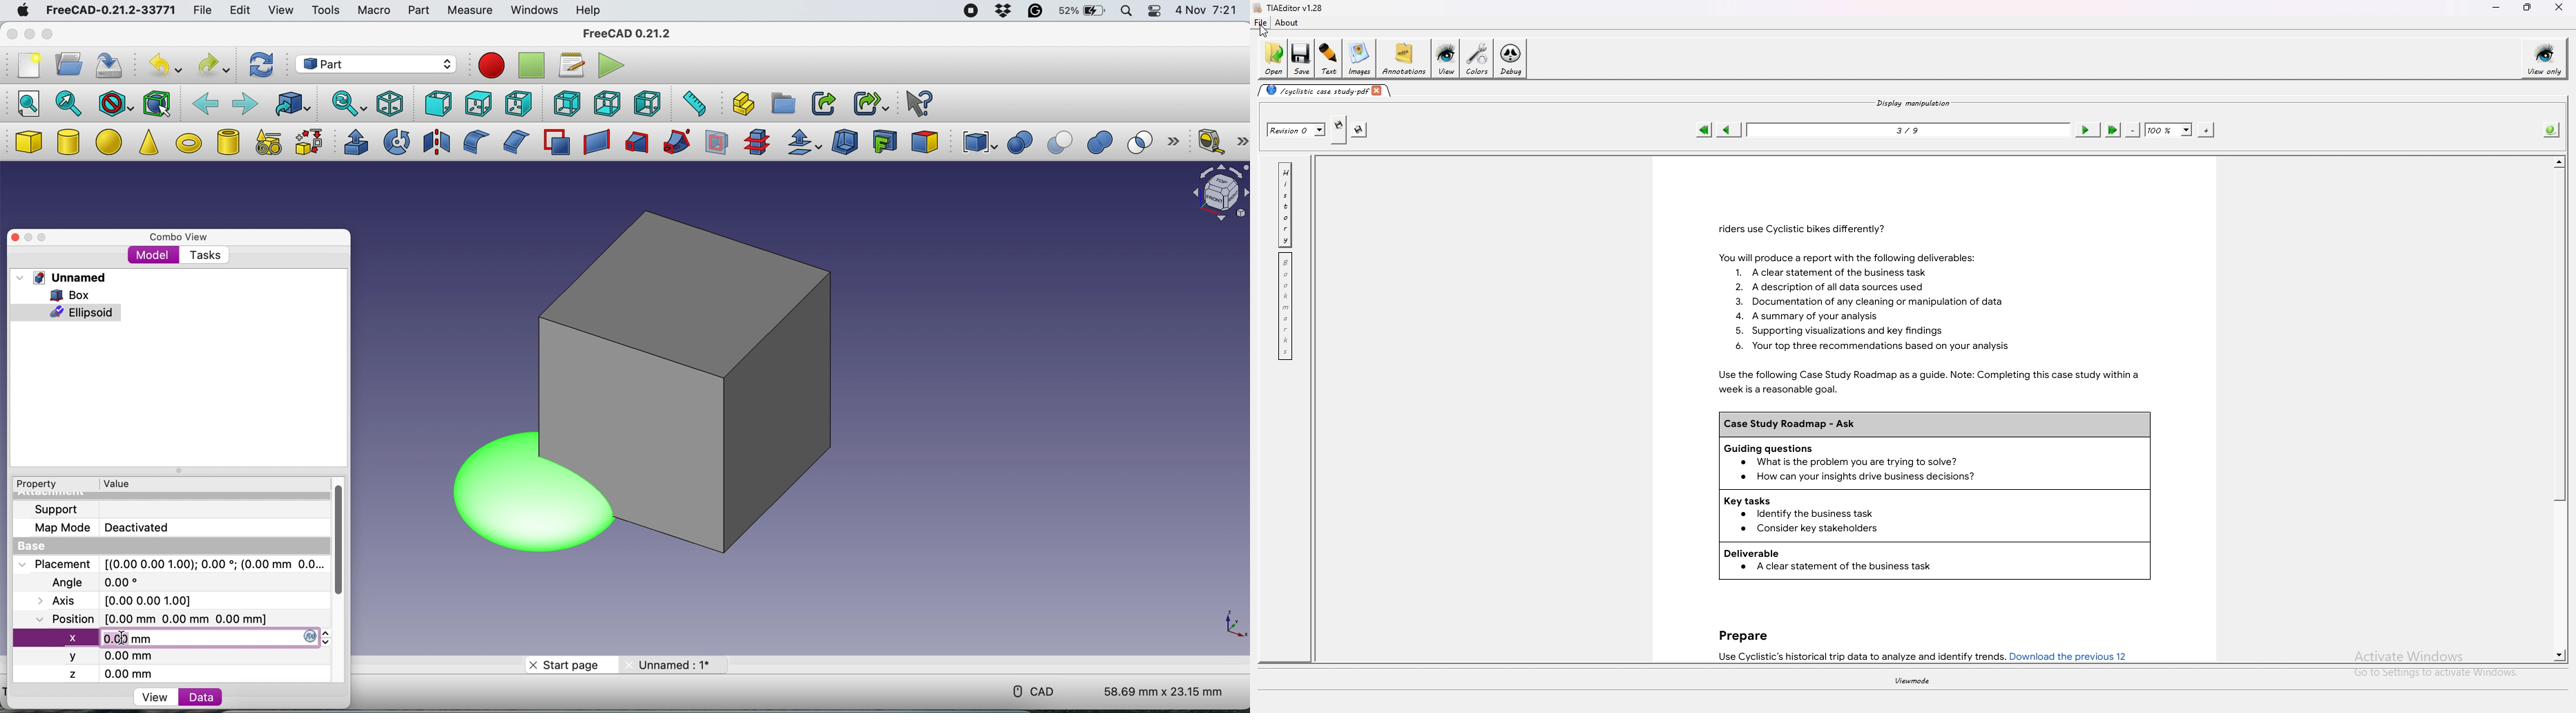 The height and width of the screenshot is (728, 2576). Describe the element at coordinates (35, 485) in the screenshot. I see `property` at that location.